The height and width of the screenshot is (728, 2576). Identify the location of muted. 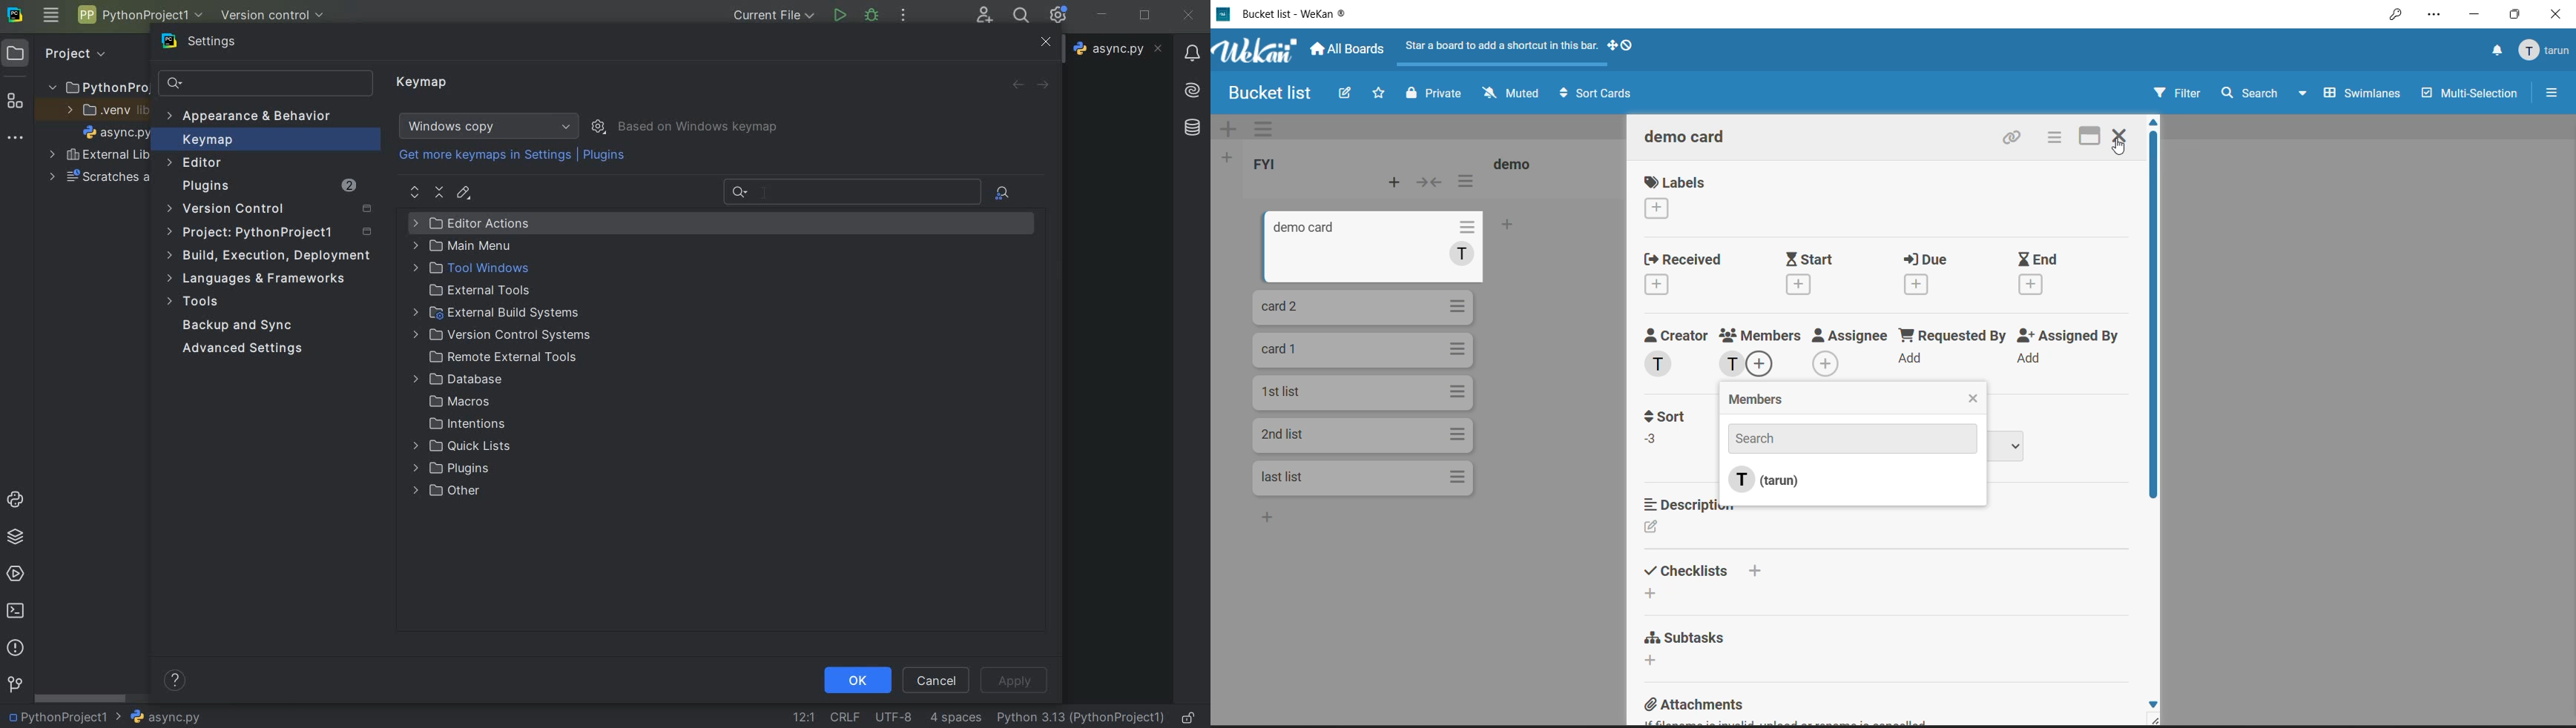
(1513, 92).